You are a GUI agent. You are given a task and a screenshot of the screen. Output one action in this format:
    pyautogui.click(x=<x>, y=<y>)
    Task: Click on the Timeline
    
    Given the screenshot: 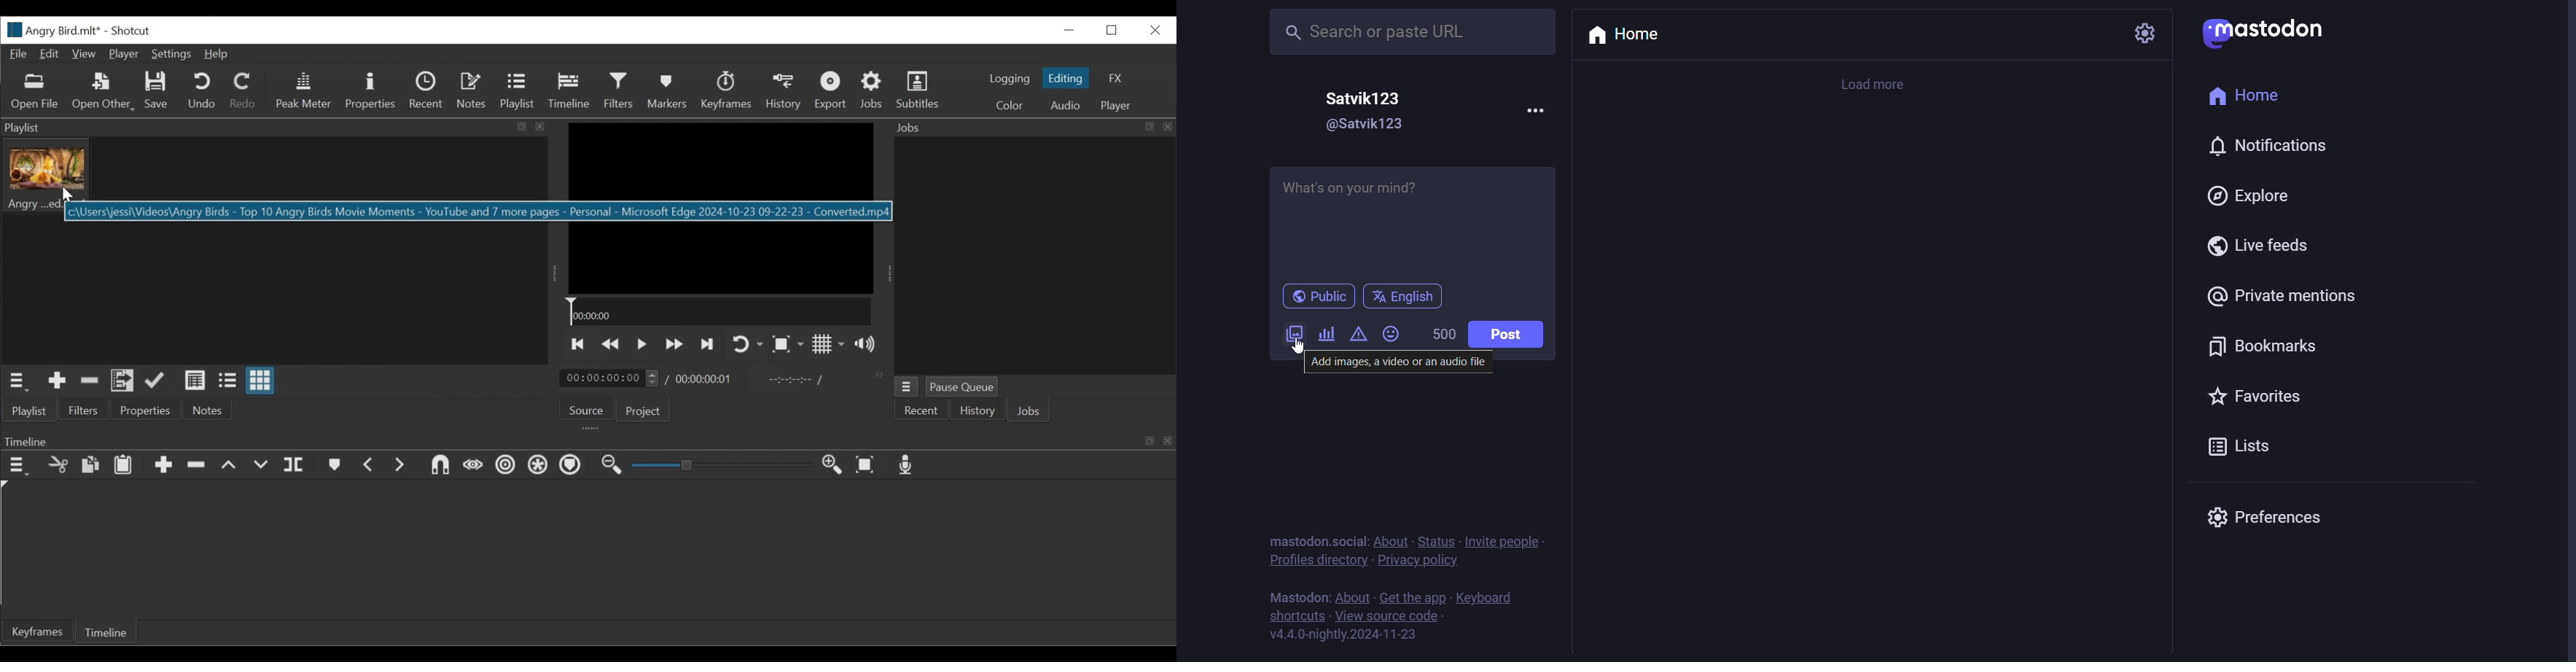 What is the action you would take?
    pyautogui.click(x=719, y=311)
    